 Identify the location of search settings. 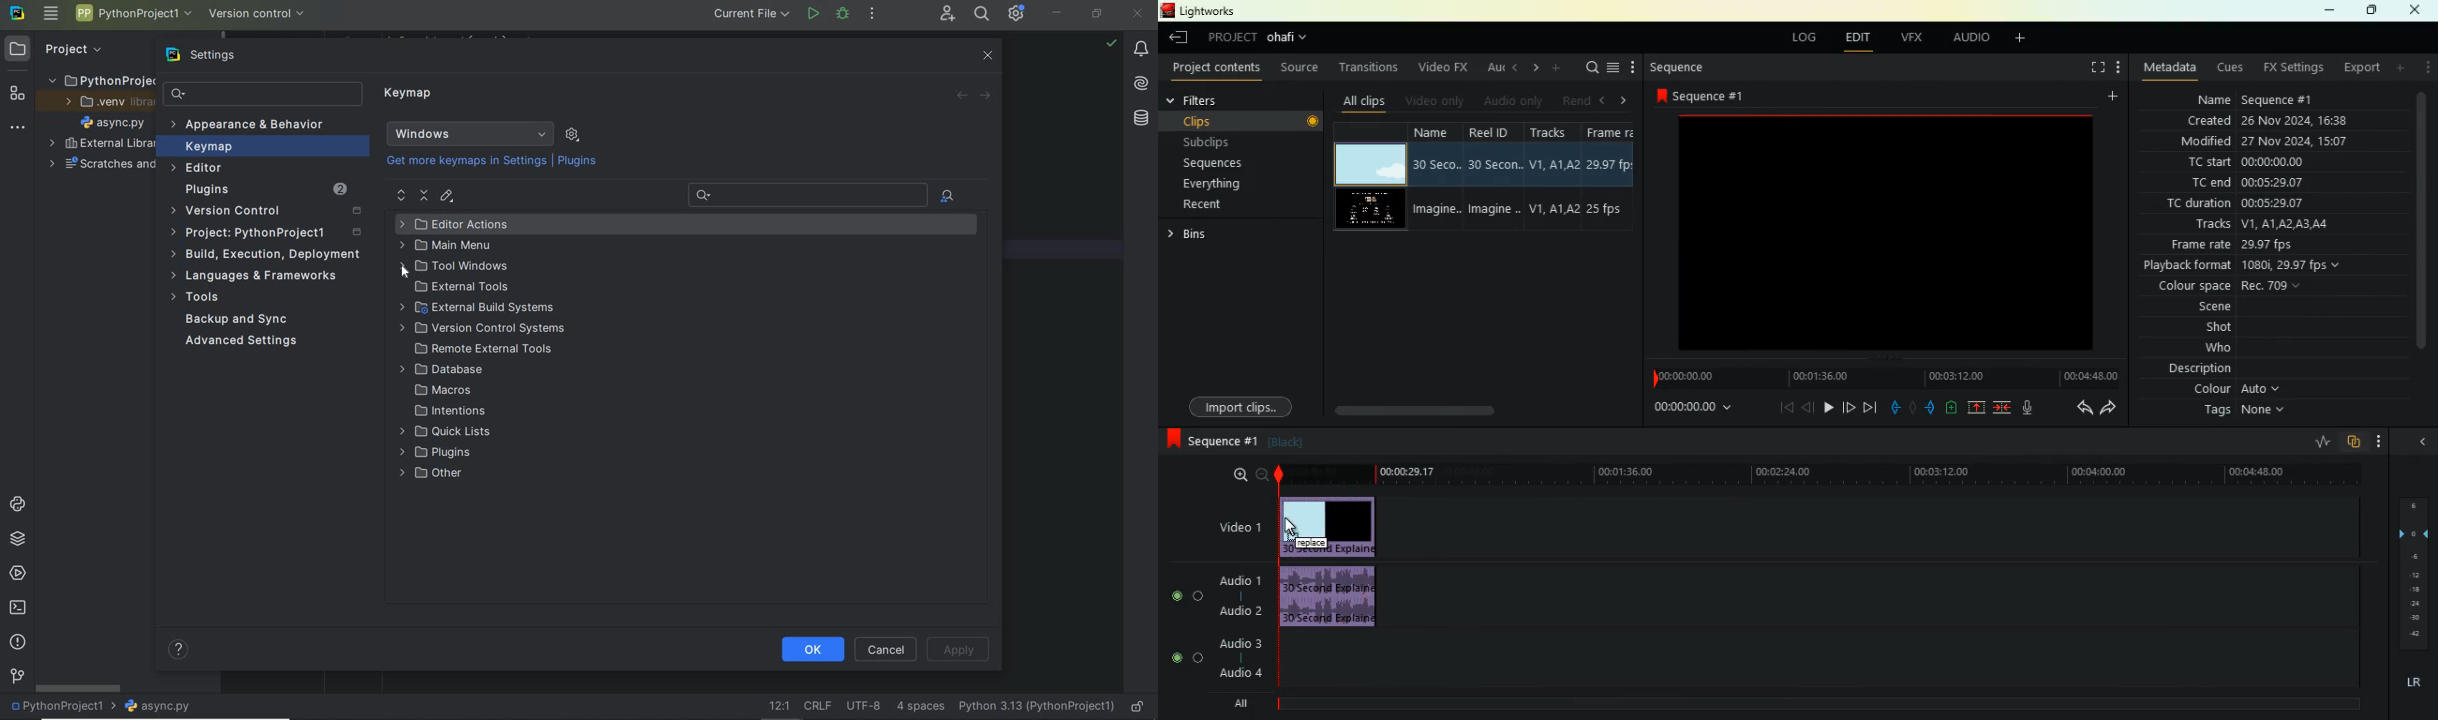
(263, 94).